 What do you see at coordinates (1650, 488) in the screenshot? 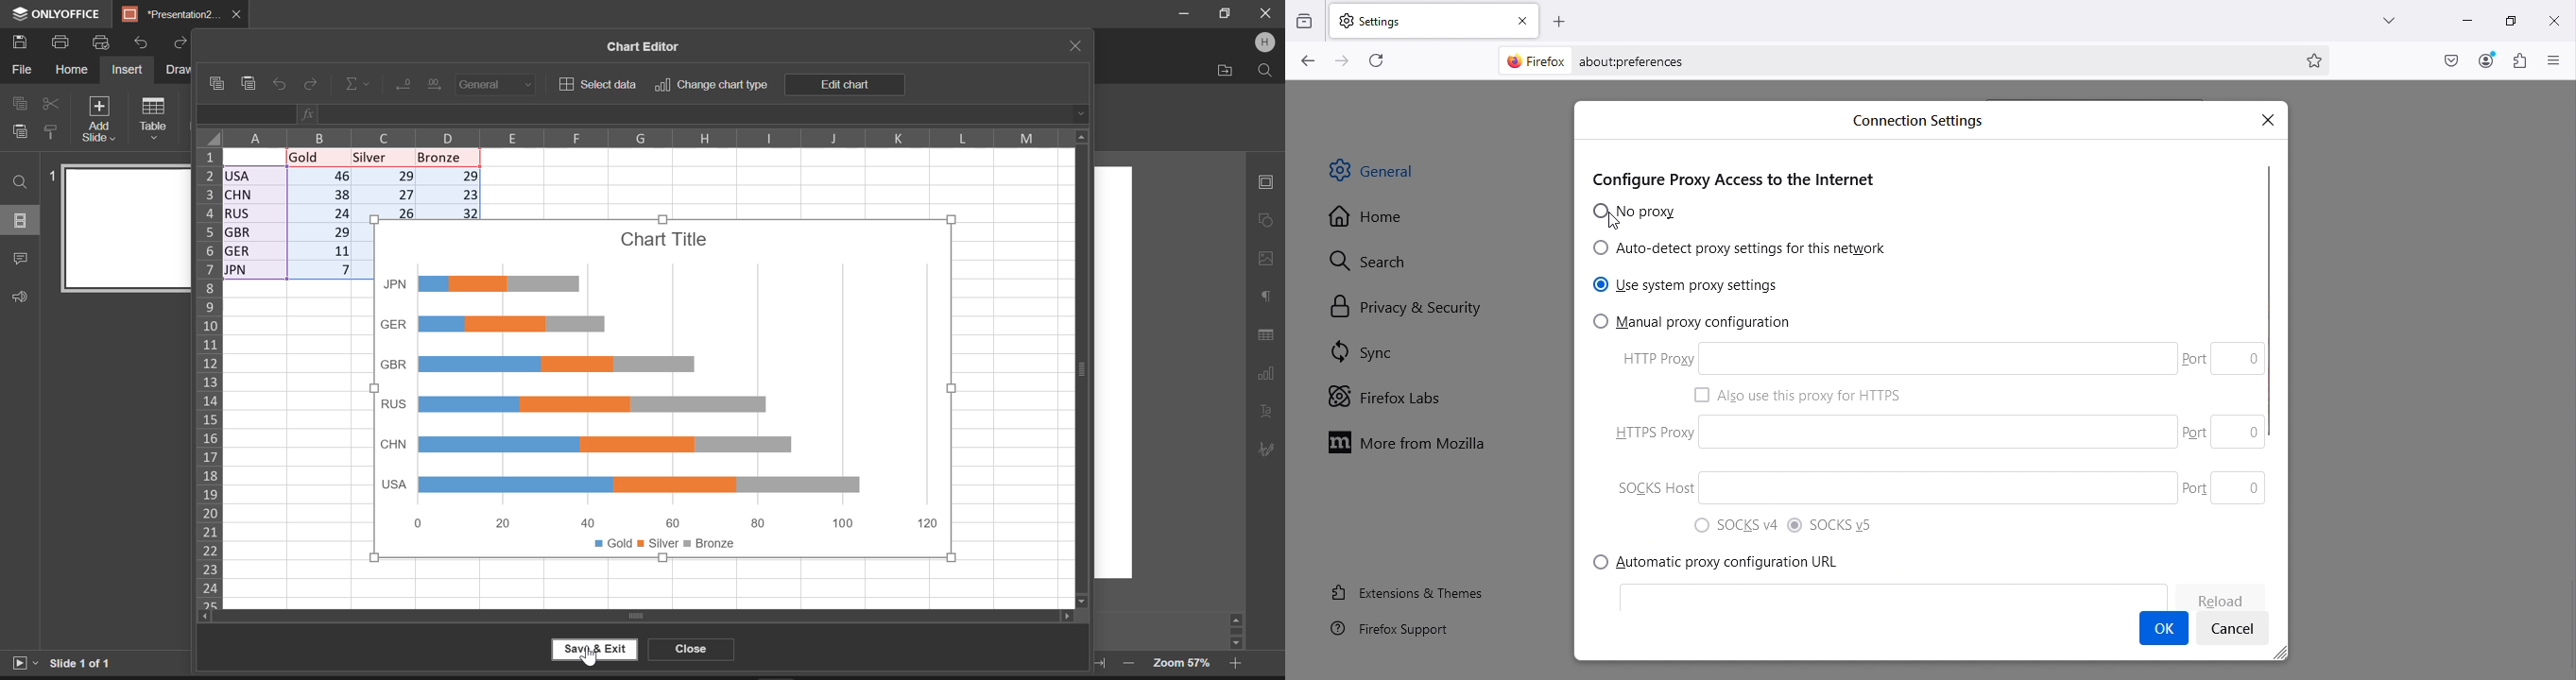
I see `SOCKS Host` at bounding box center [1650, 488].